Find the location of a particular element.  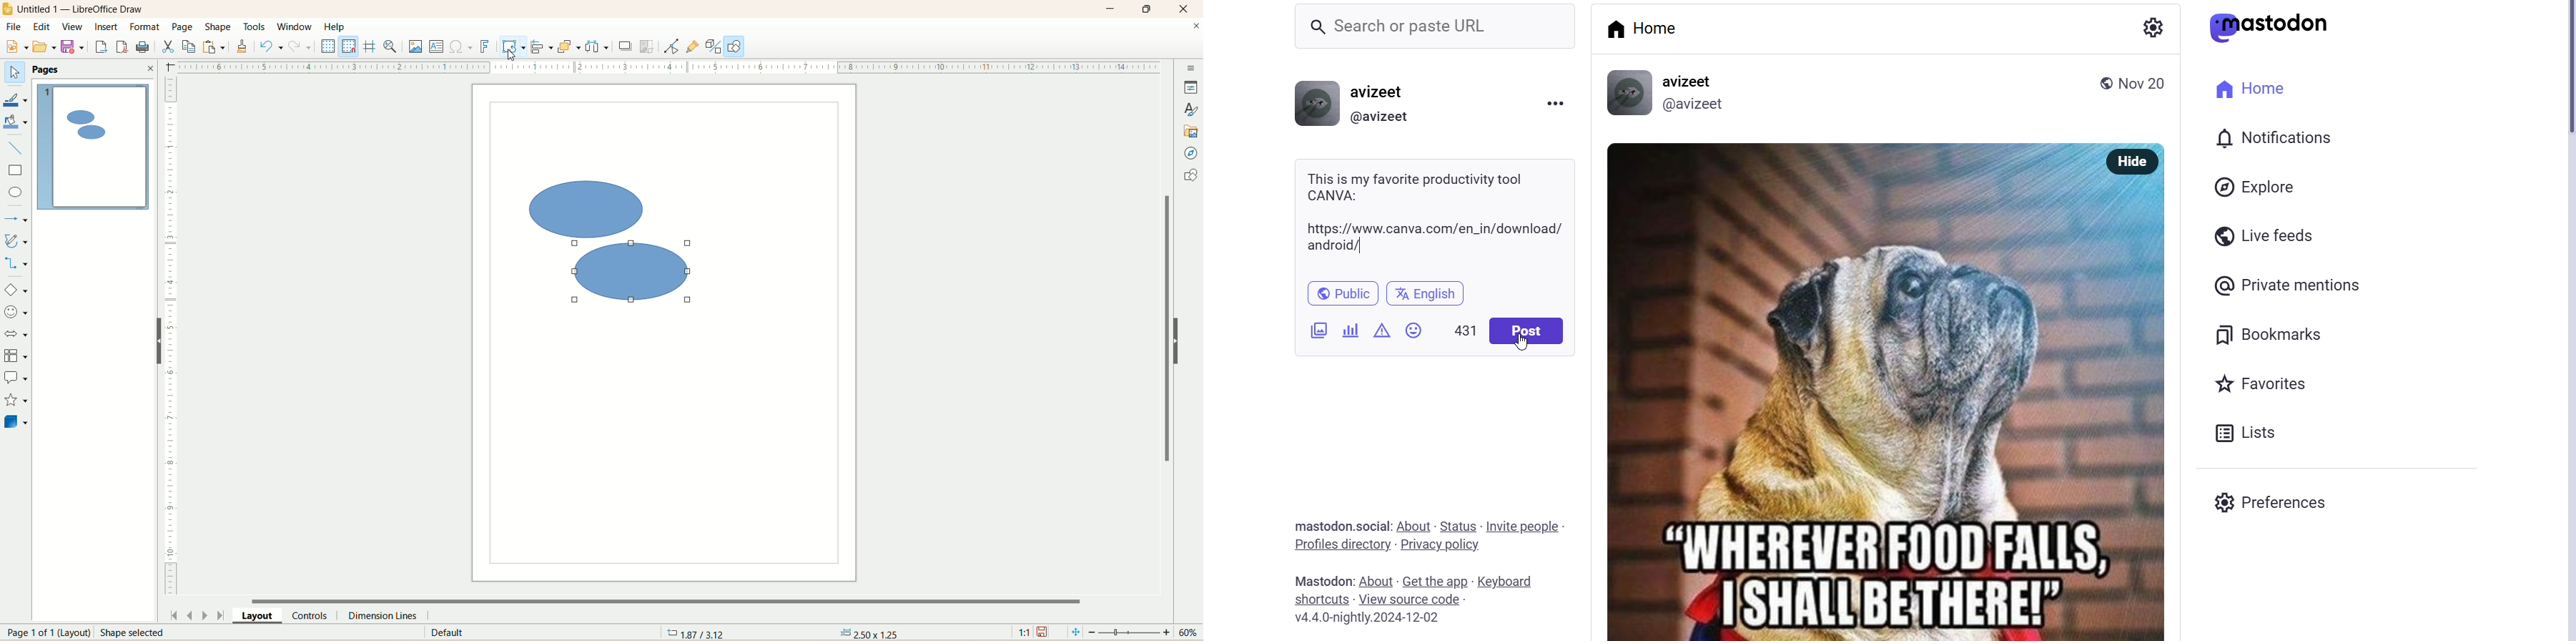

content warning is located at coordinates (1383, 326).